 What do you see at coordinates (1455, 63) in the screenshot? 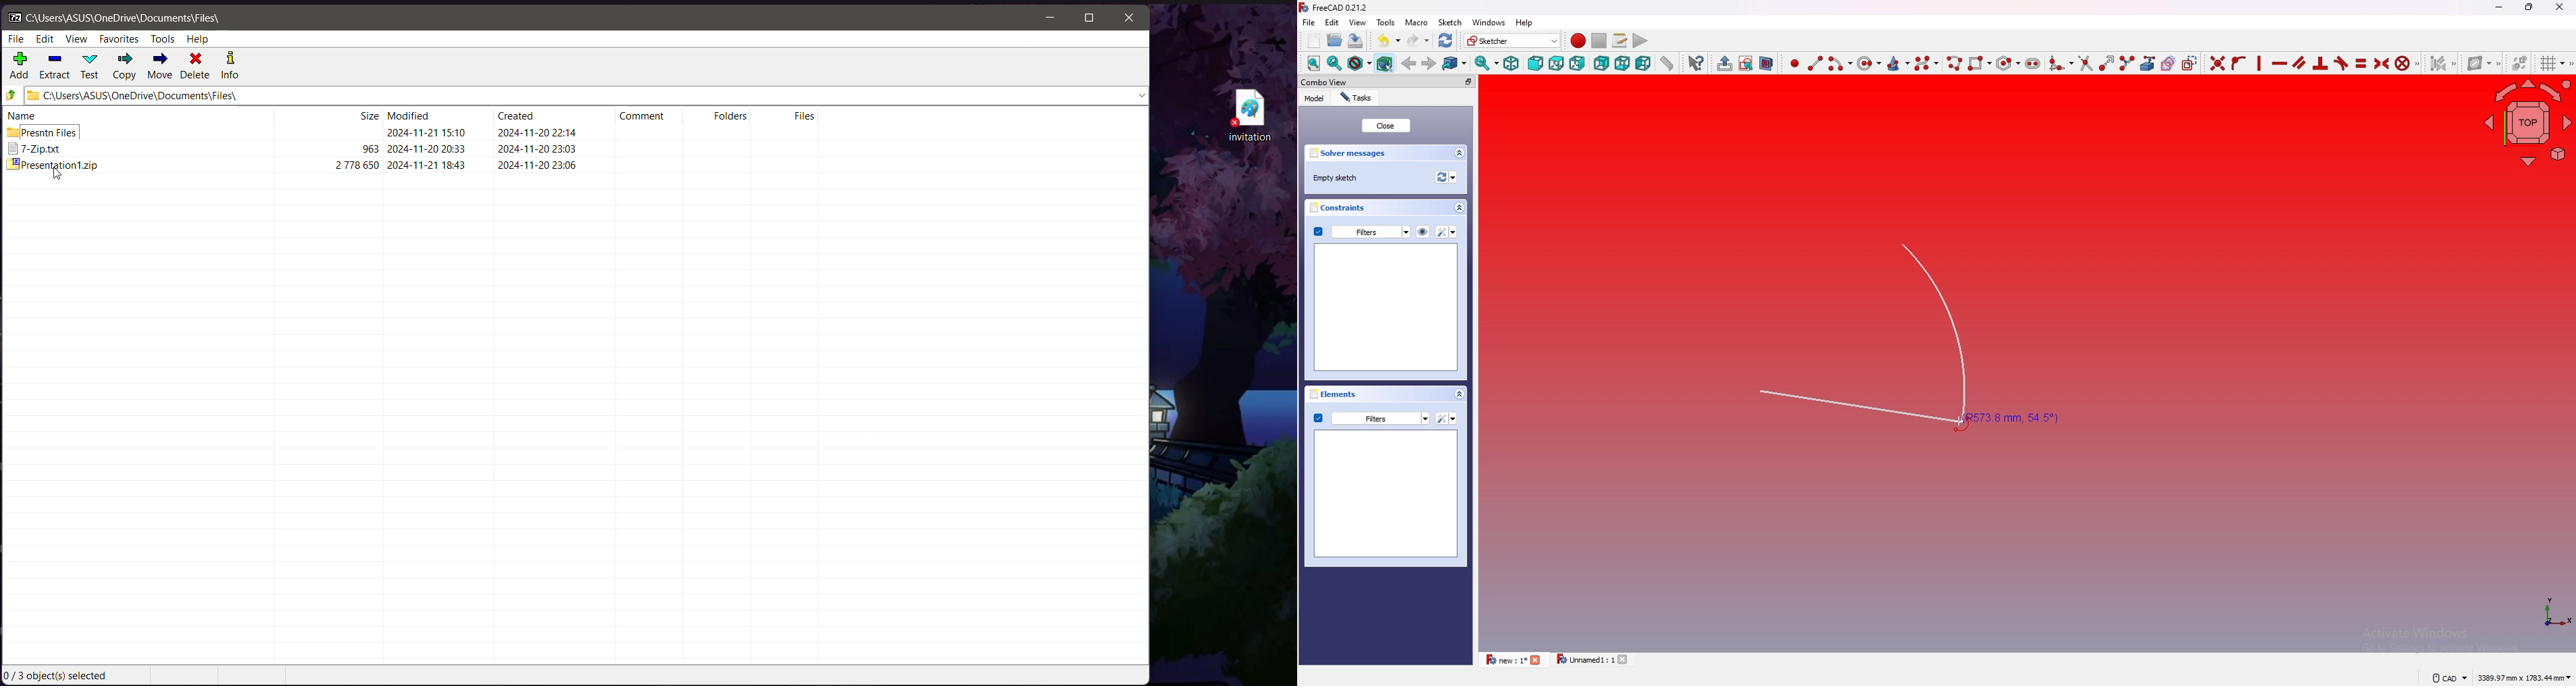
I see `go to linked object` at bounding box center [1455, 63].